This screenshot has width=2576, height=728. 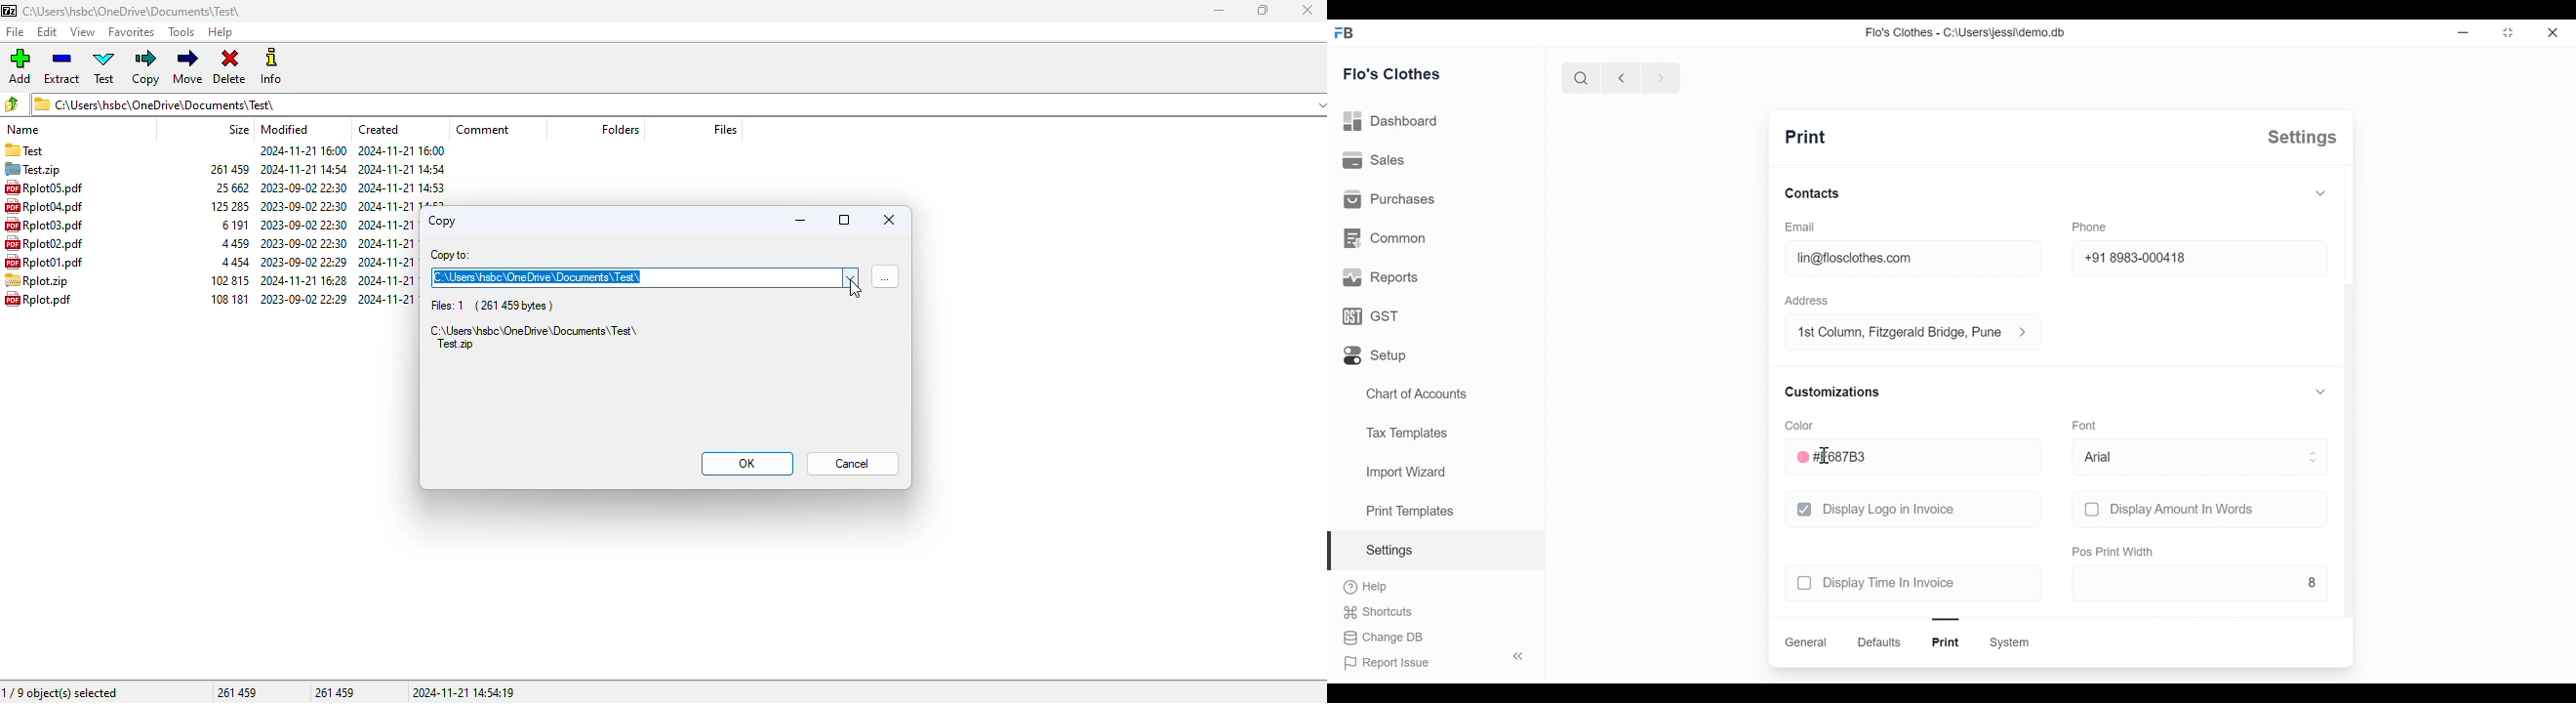 I want to click on dashboard, so click(x=1391, y=121).